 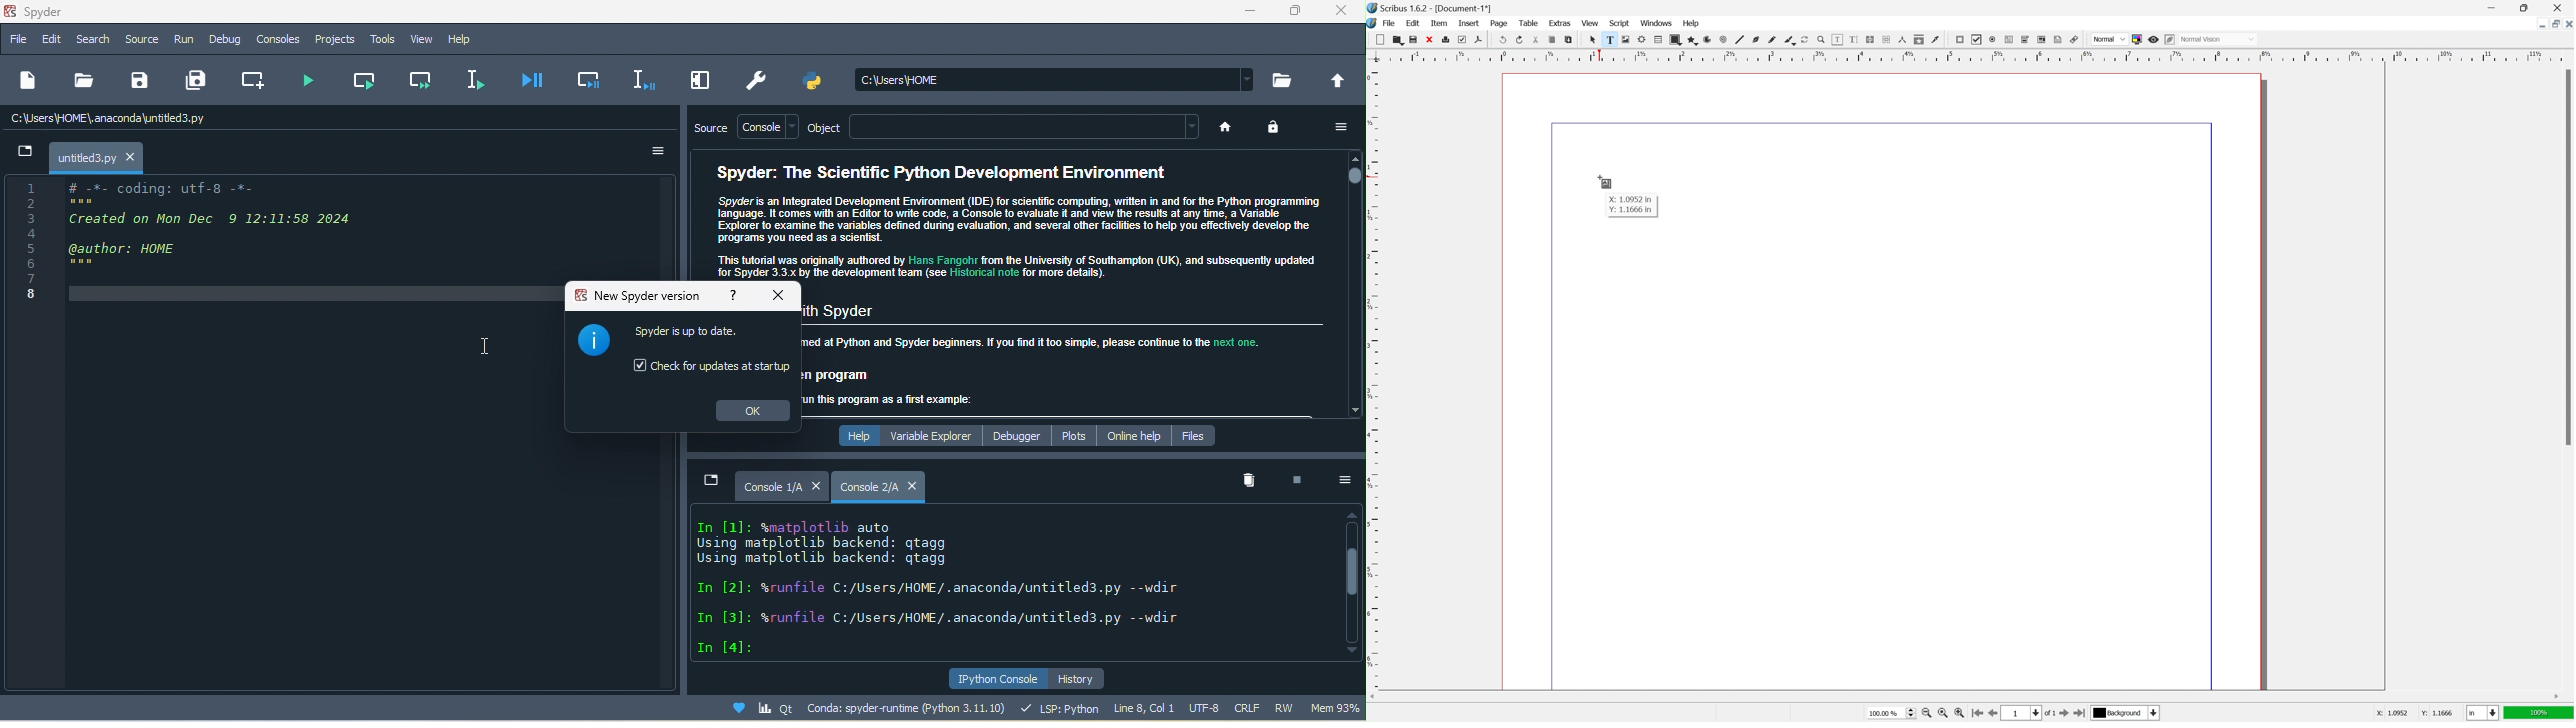 I want to click on help, so click(x=853, y=435).